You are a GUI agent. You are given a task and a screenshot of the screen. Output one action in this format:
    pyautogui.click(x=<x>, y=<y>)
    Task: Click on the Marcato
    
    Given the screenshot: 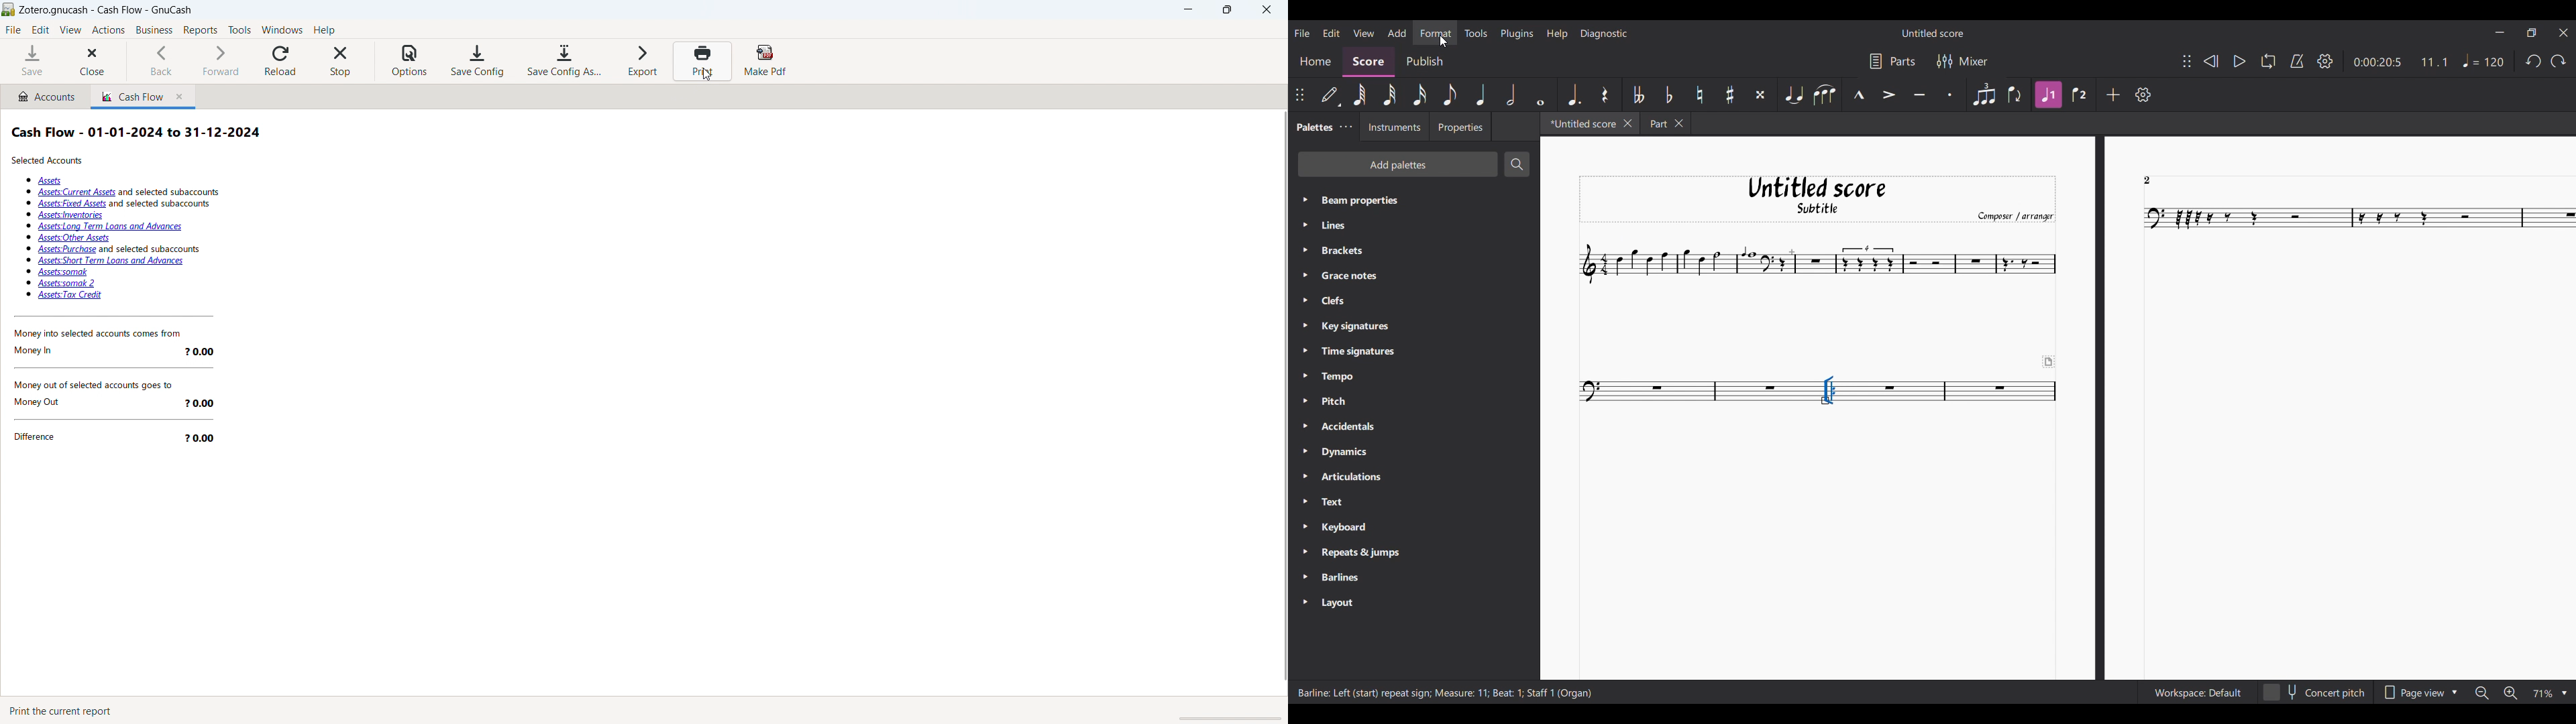 What is the action you would take?
    pyautogui.click(x=1857, y=94)
    